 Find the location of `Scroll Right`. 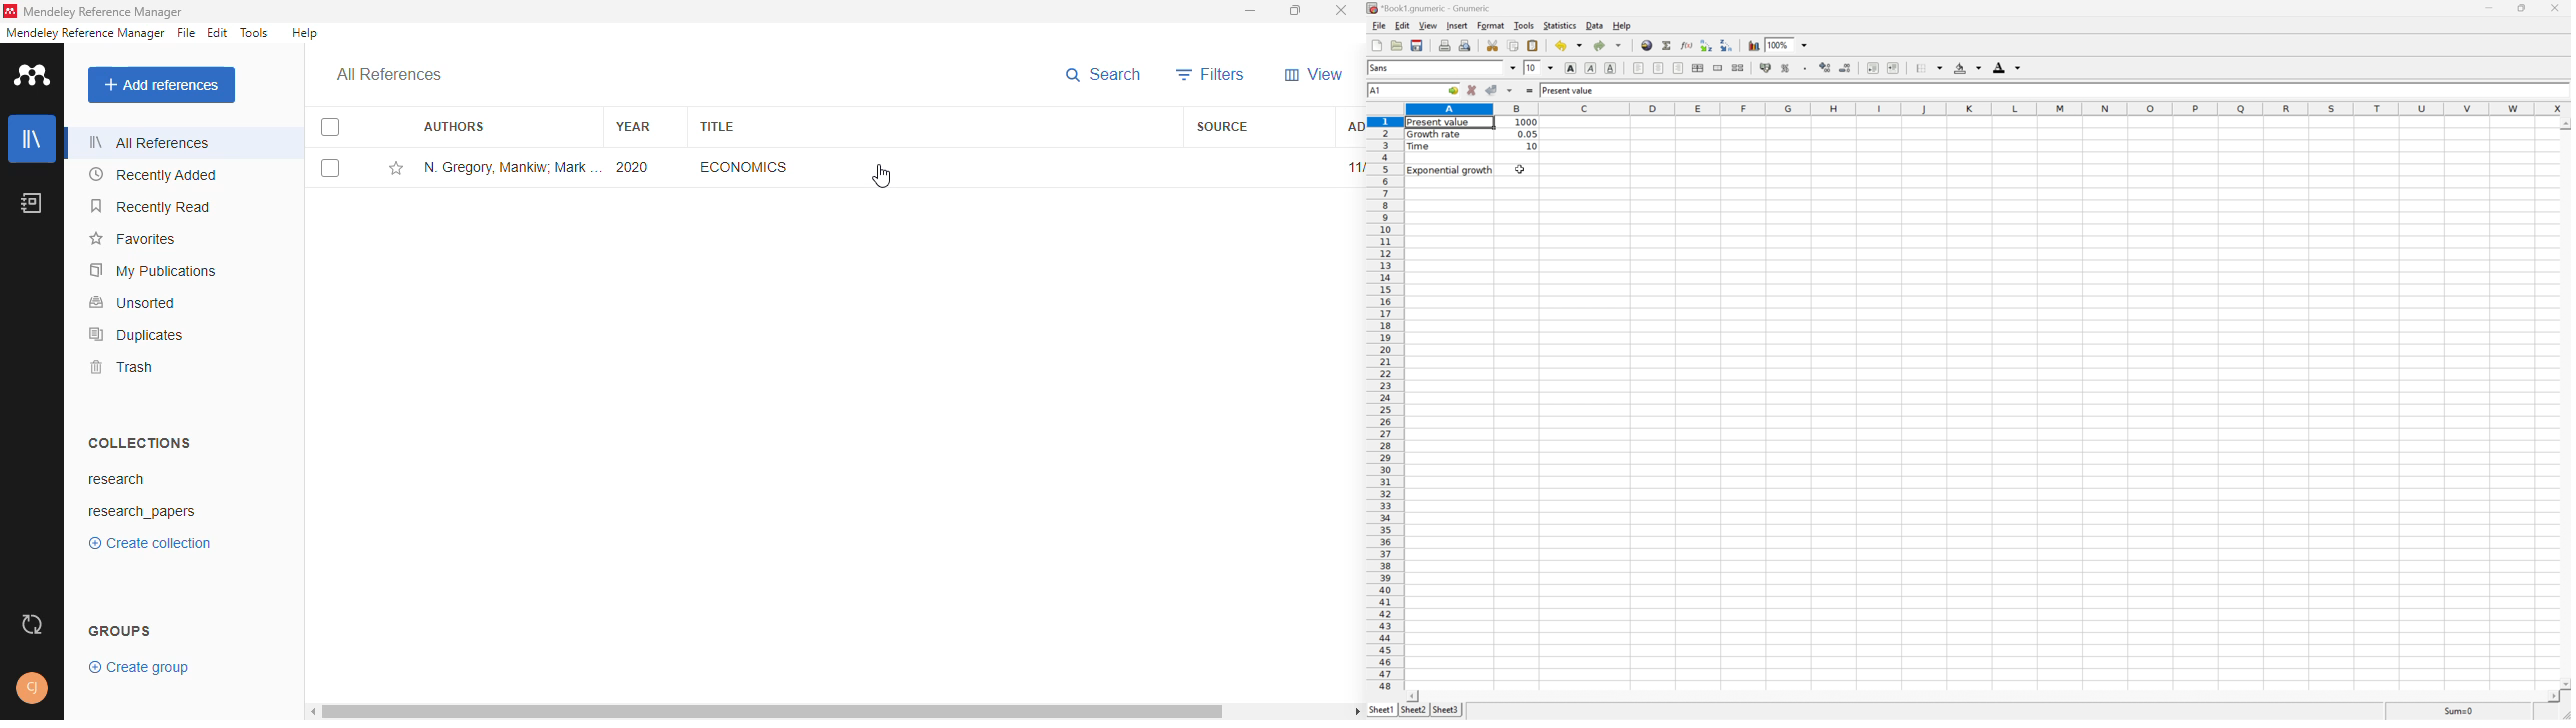

Scroll Right is located at coordinates (2552, 697).